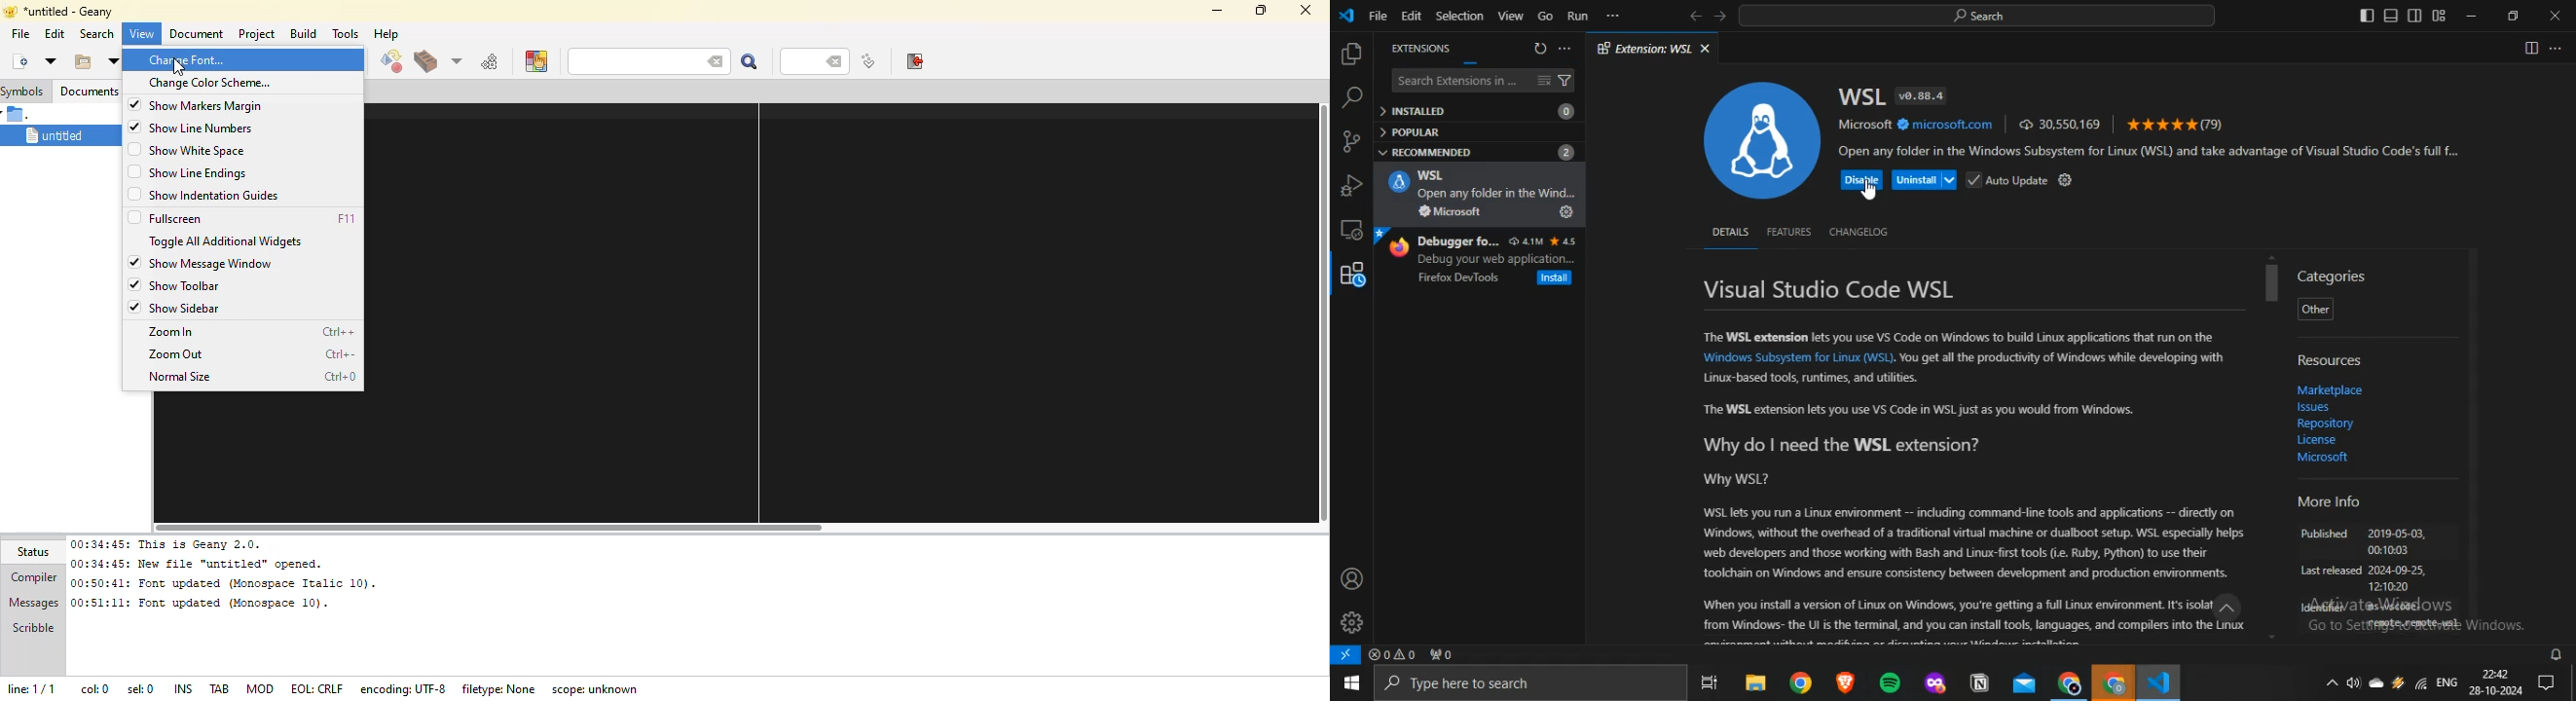  What do you see at coordinates (1410, 16) in the screenshot?
I see `Edit` at bounding box center [1410, 16].